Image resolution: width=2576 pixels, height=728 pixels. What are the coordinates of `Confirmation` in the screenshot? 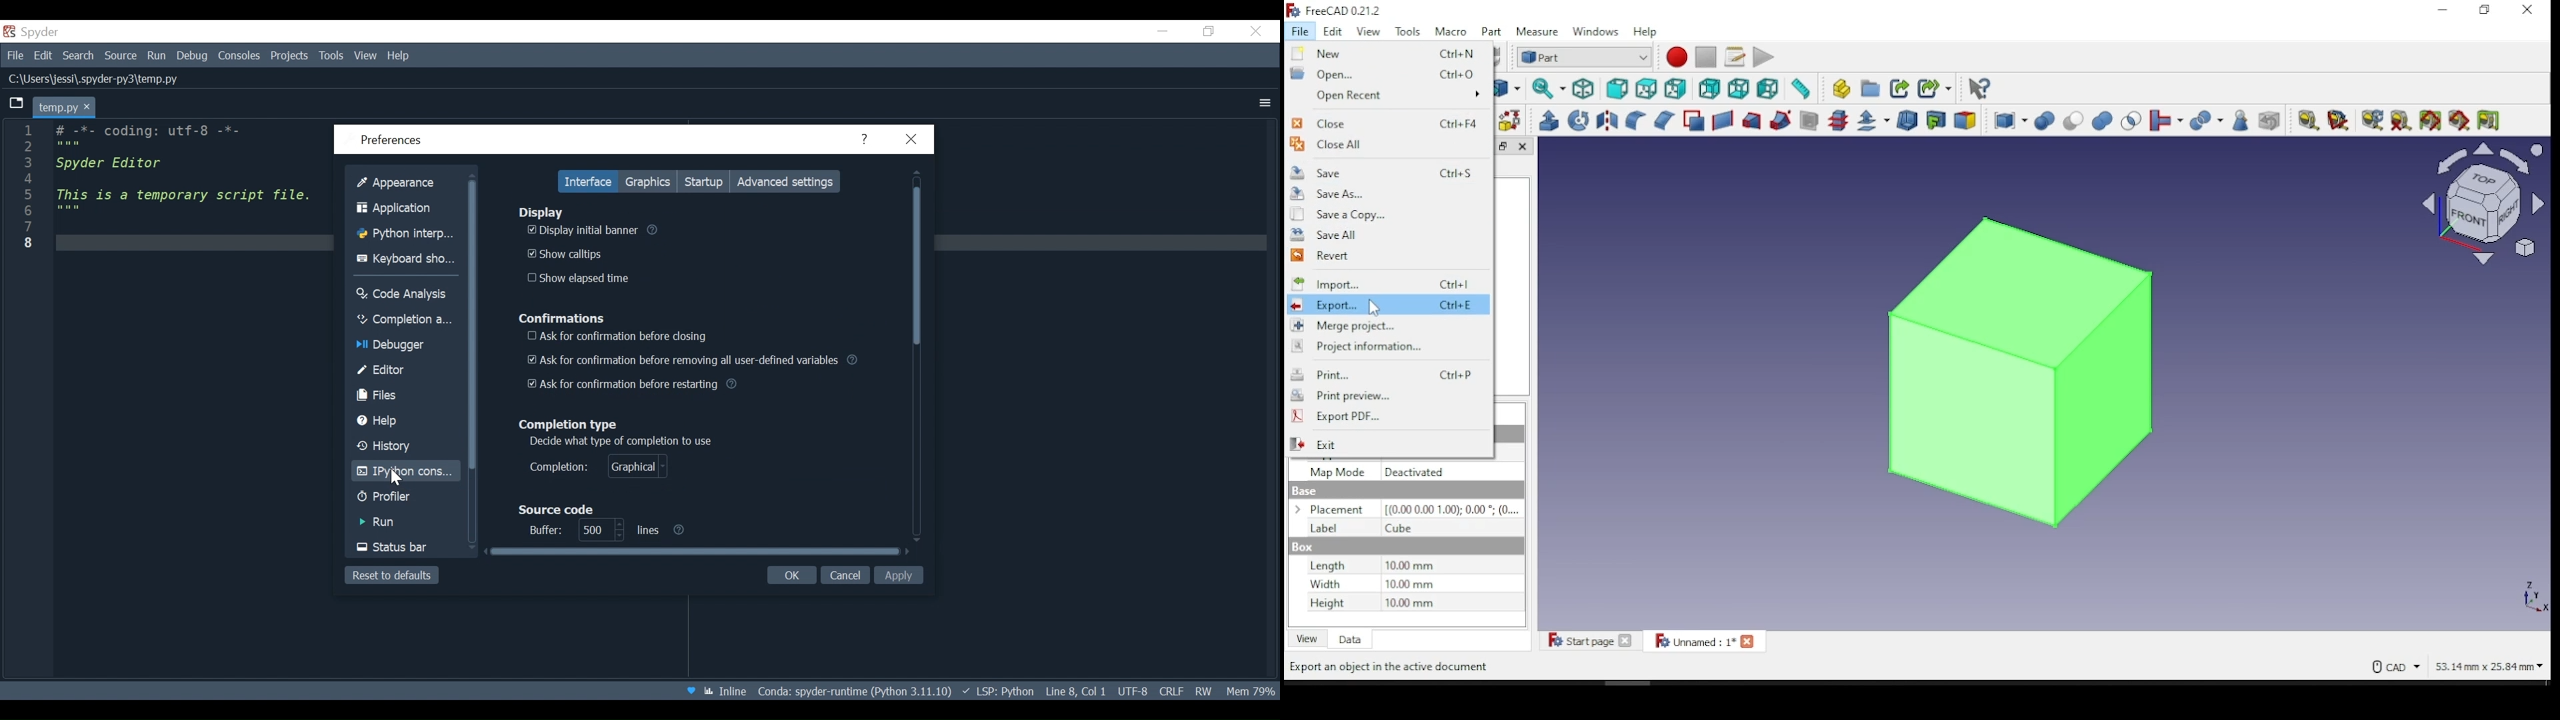 It's located at (561, 319).